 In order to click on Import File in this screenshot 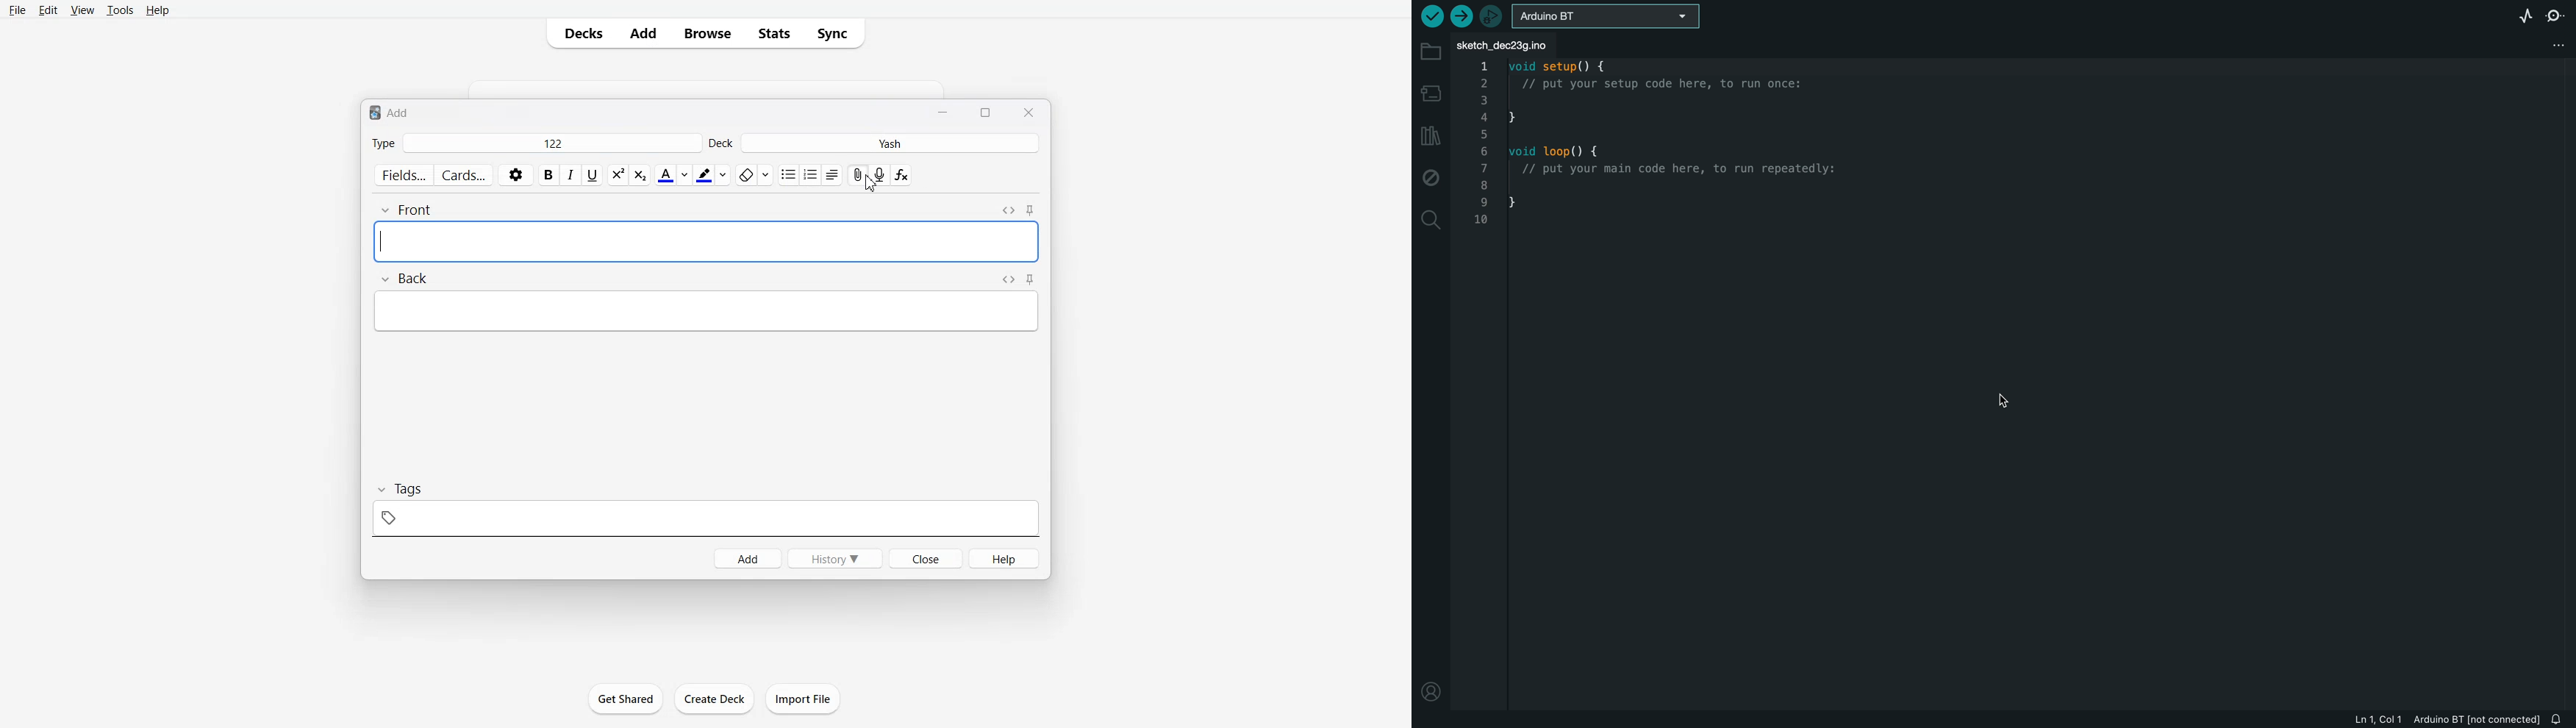, I will do `click(804, 699)`.